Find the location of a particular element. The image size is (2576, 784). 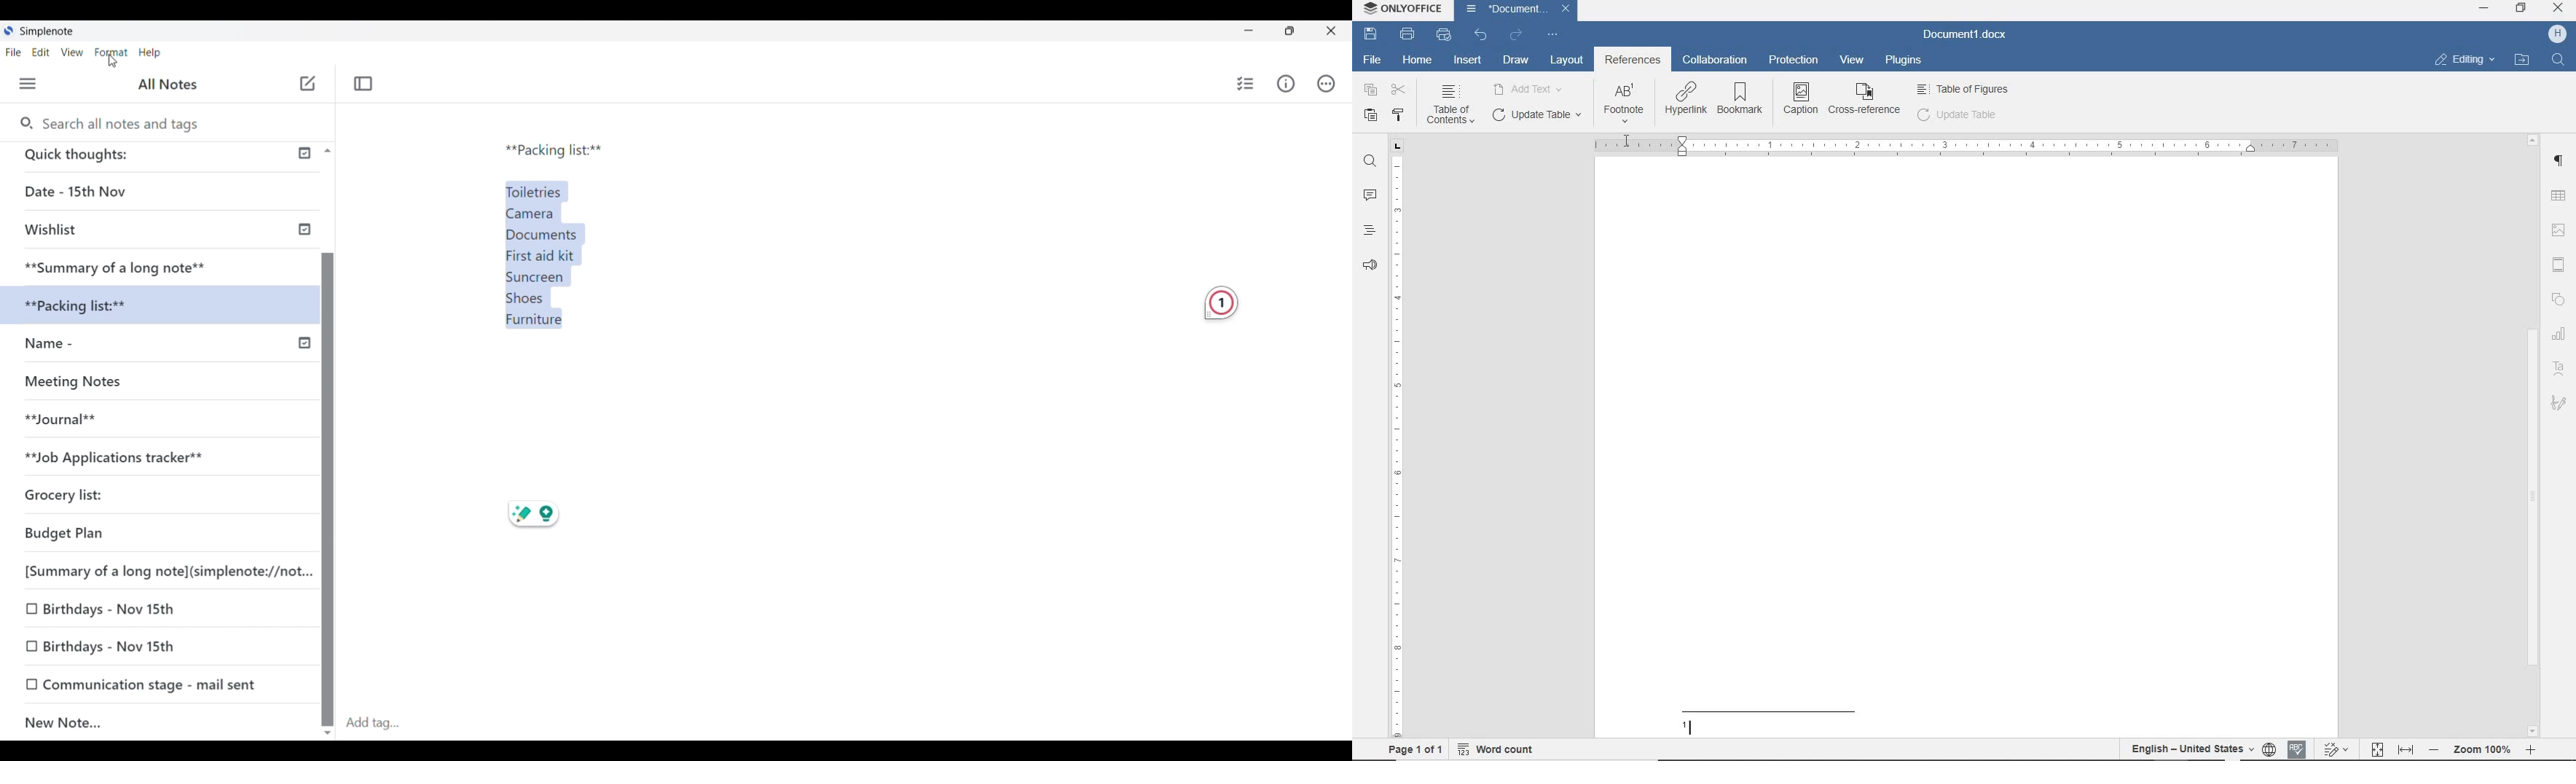

scrollbar is located at coordinates (2537, 436).